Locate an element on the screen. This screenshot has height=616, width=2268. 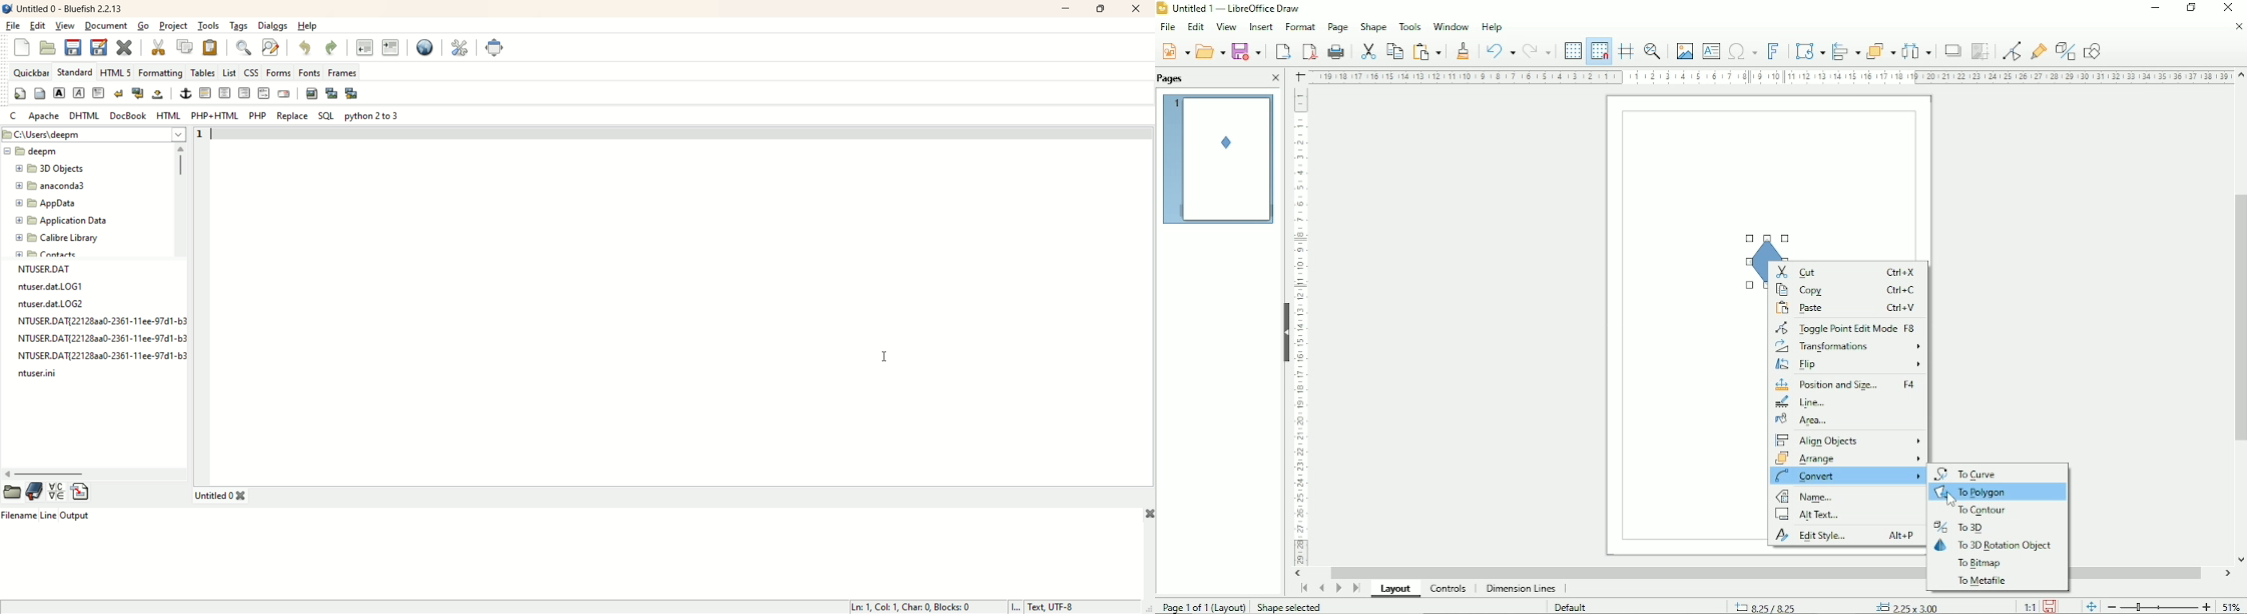
Tools is located at coordinates (1409, 26).